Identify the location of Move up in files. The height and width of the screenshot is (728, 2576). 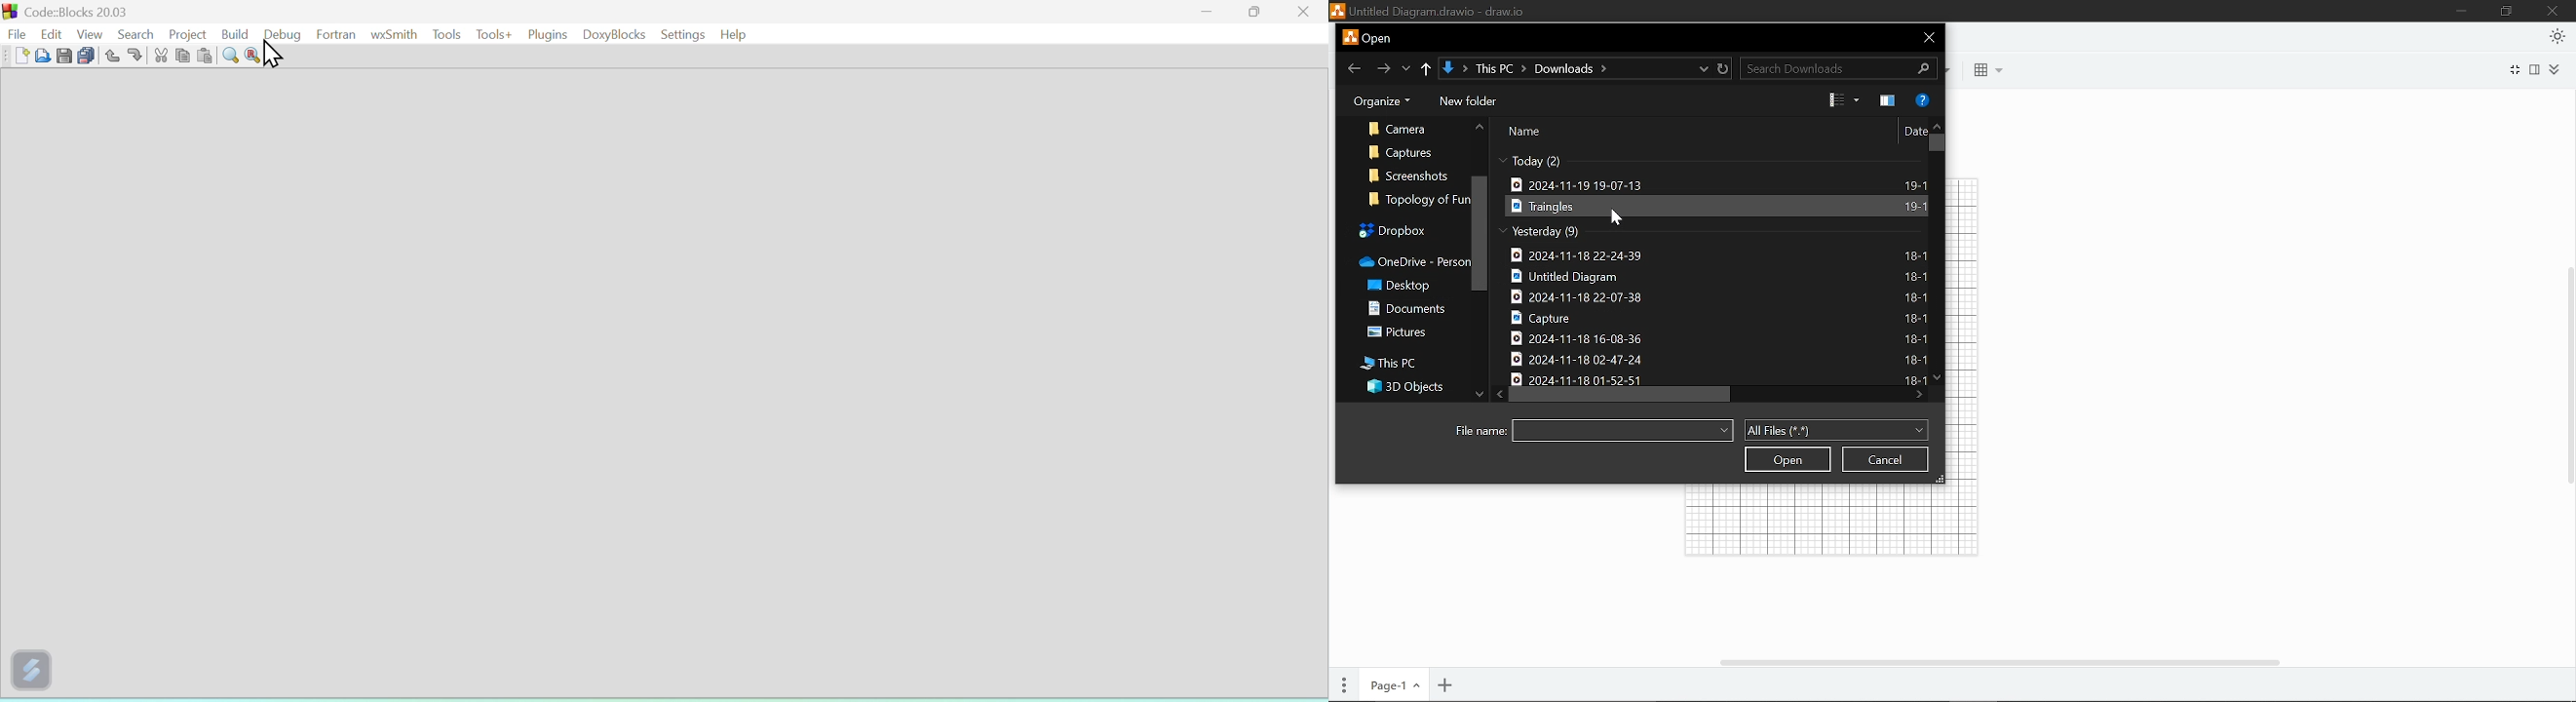
(1938, 126).